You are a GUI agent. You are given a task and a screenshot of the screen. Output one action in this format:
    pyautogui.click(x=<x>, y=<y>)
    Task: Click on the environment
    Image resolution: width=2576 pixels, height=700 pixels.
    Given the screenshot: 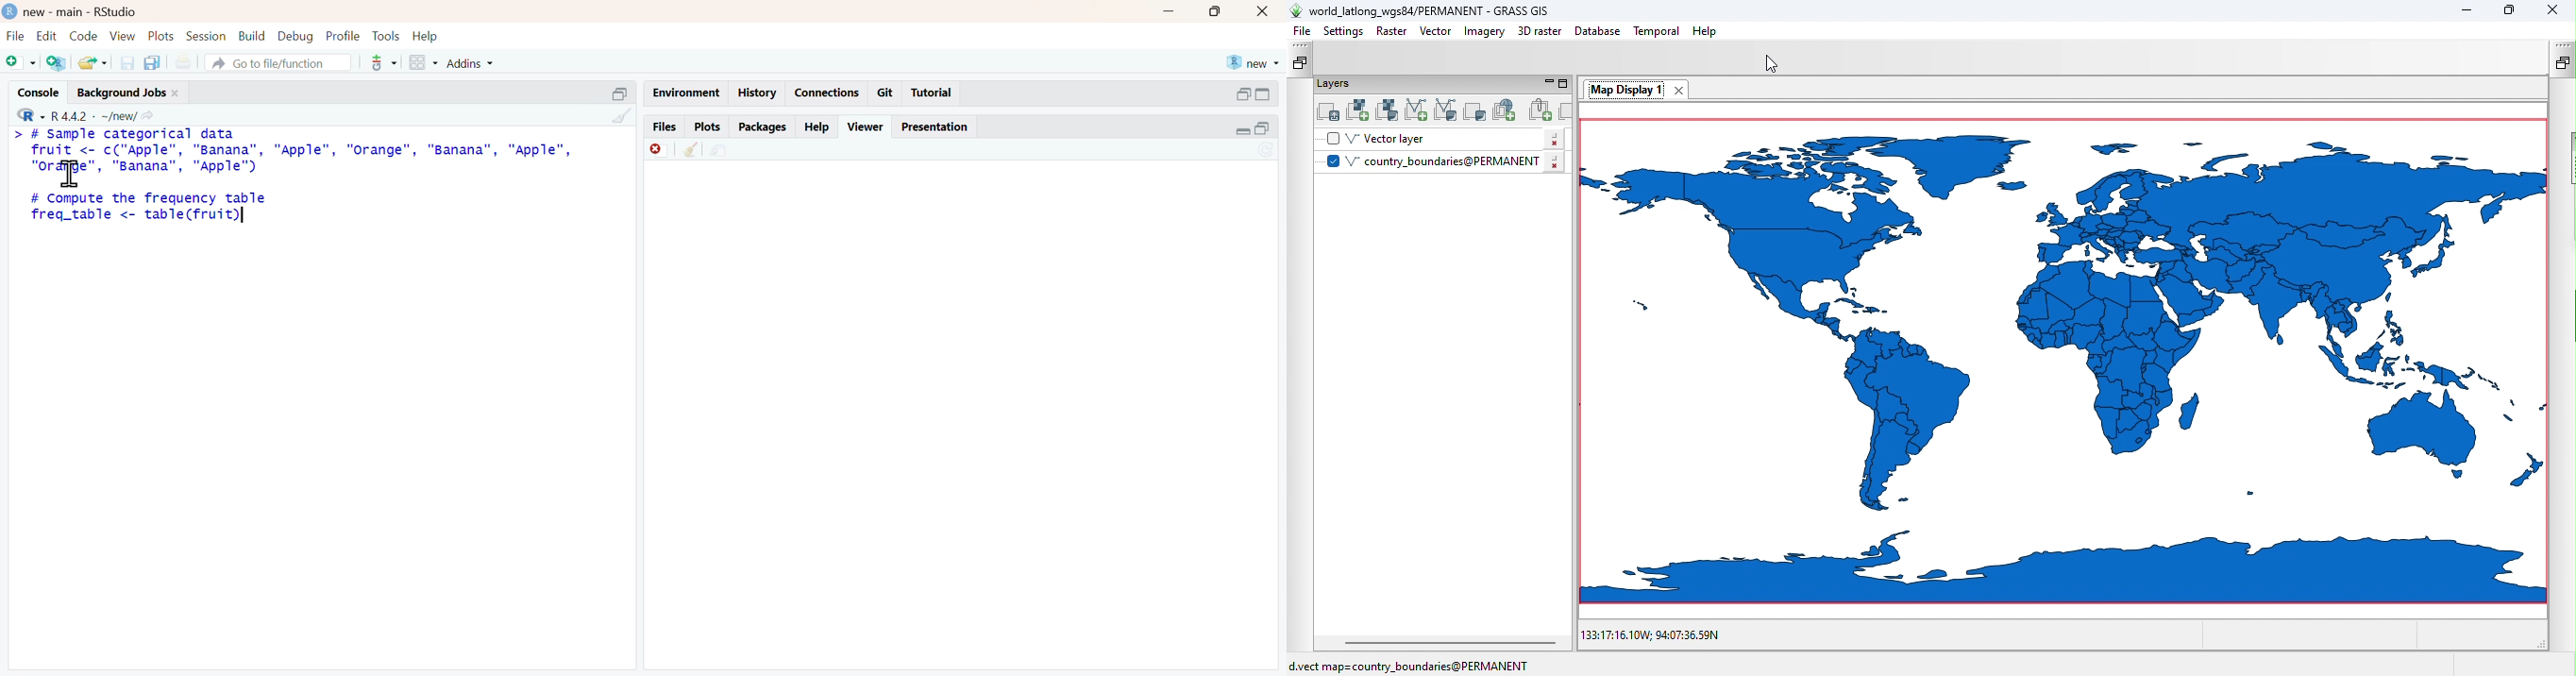 What is the action you would take?
    pyautogui.click(x=689, y=91)
    